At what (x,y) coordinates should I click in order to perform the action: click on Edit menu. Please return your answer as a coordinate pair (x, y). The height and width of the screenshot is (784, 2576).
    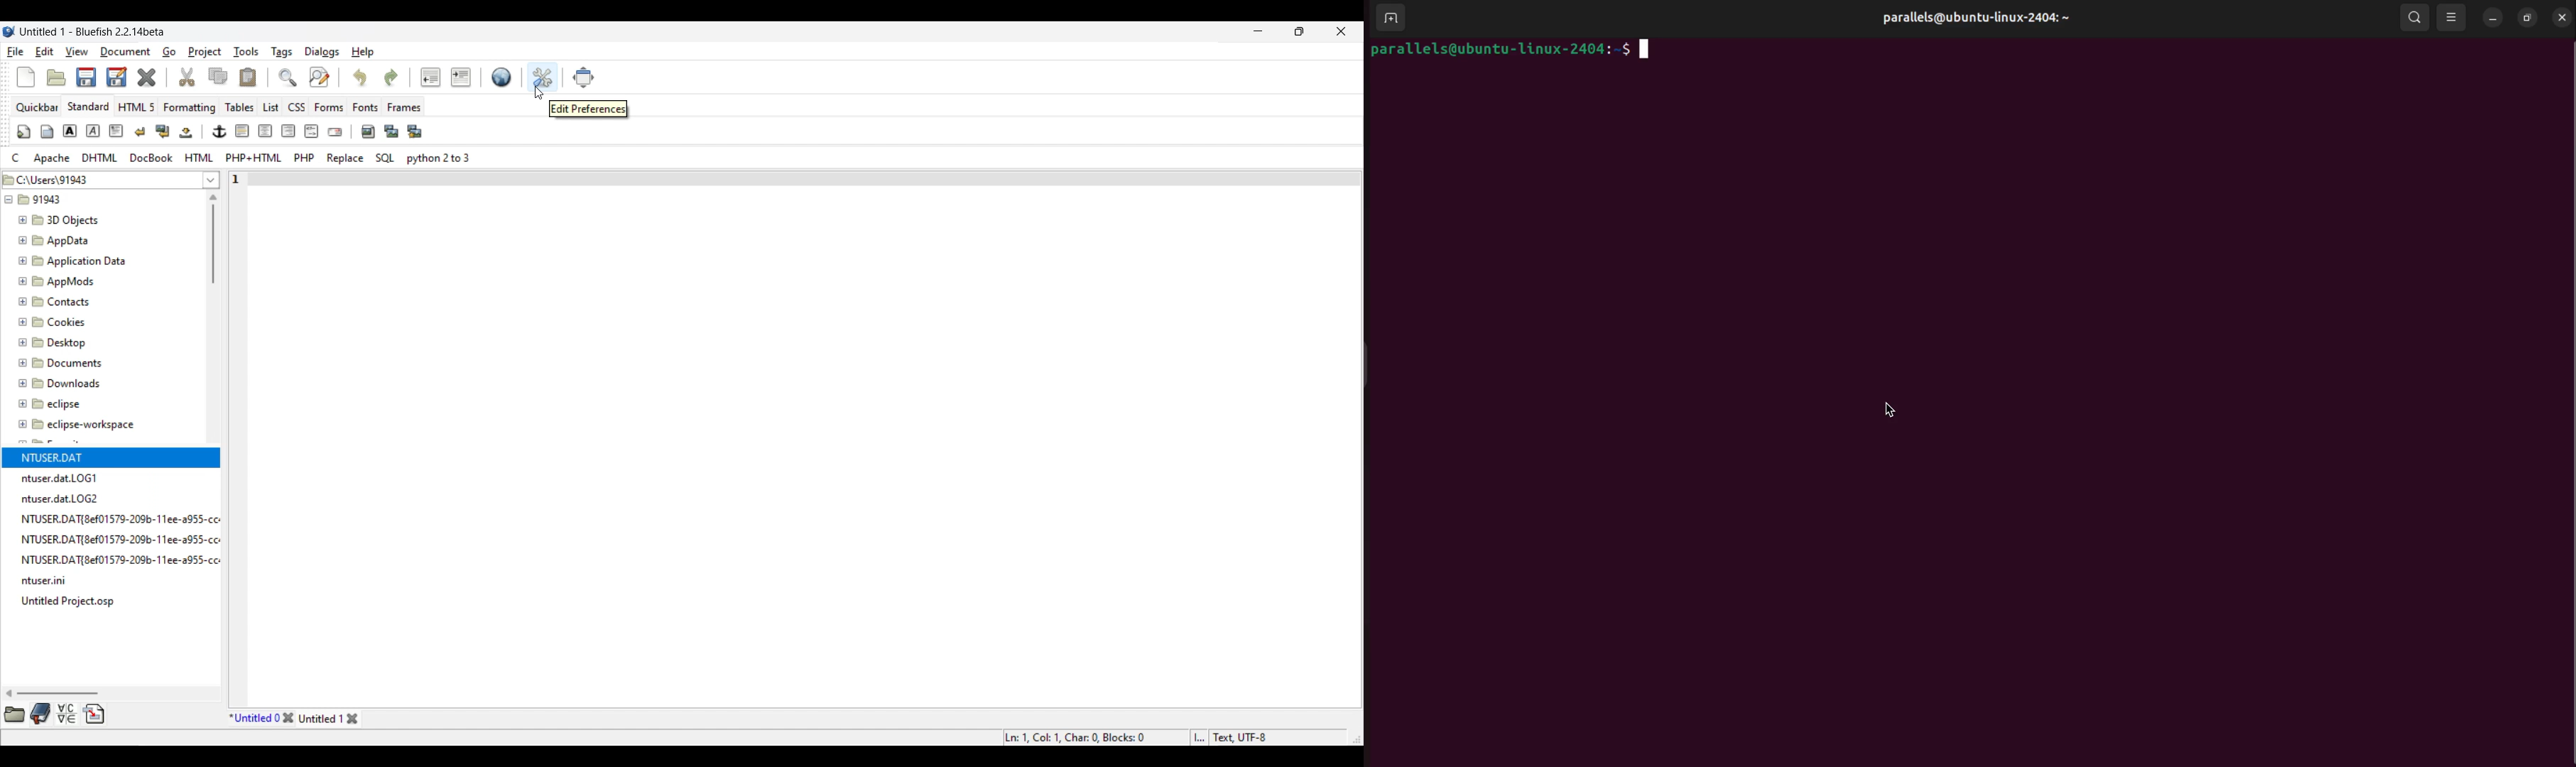
    Looking at the image, I should click on (45, 51).